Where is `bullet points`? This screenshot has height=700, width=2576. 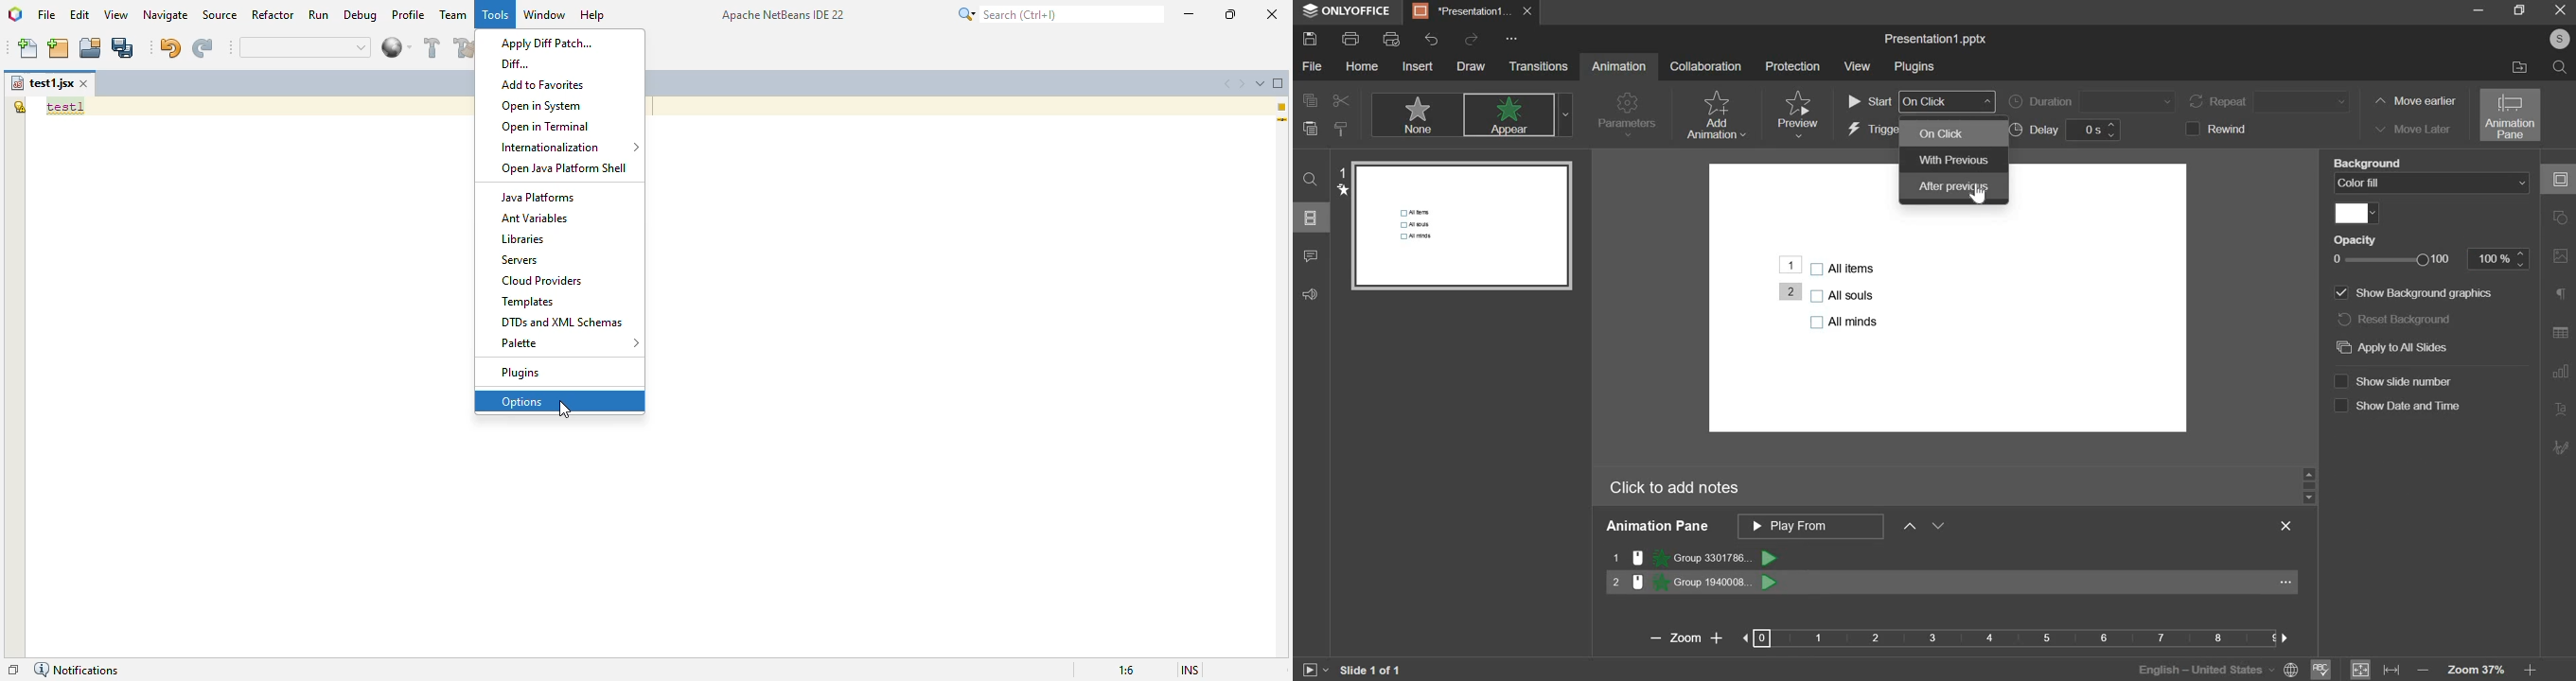 bullet points is located at coordinates (1844, 294).